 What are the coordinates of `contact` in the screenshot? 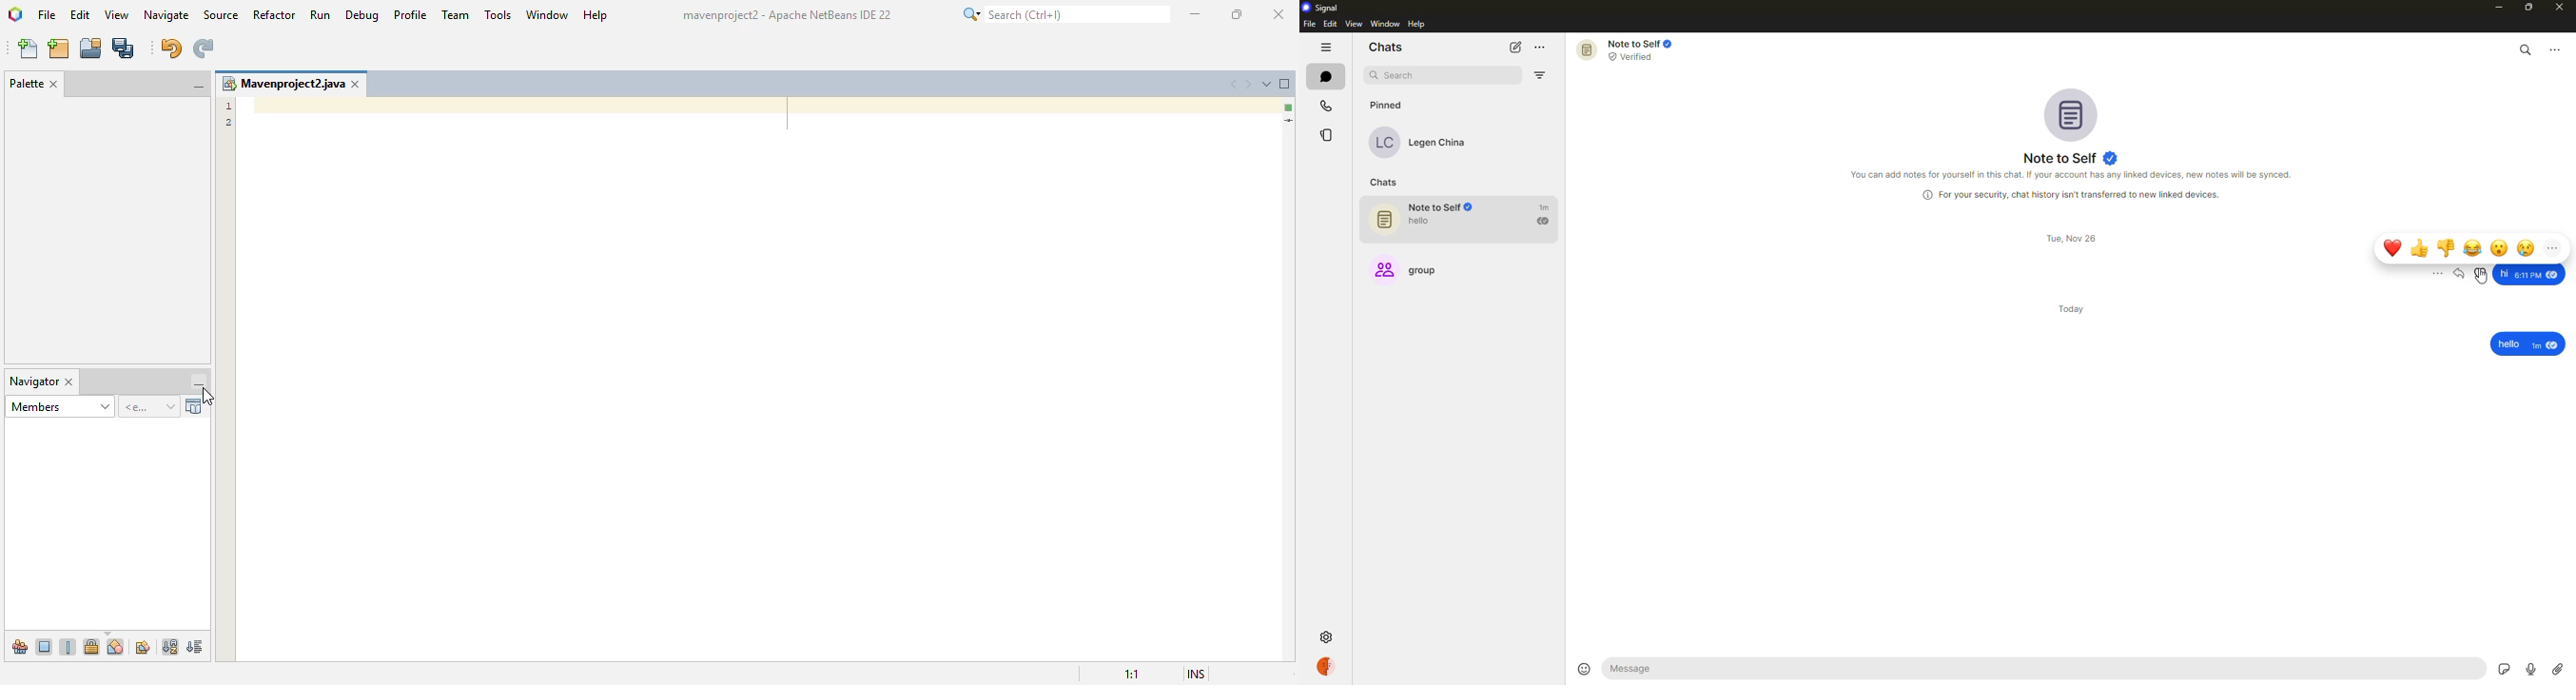 It's located at (1427, 143).